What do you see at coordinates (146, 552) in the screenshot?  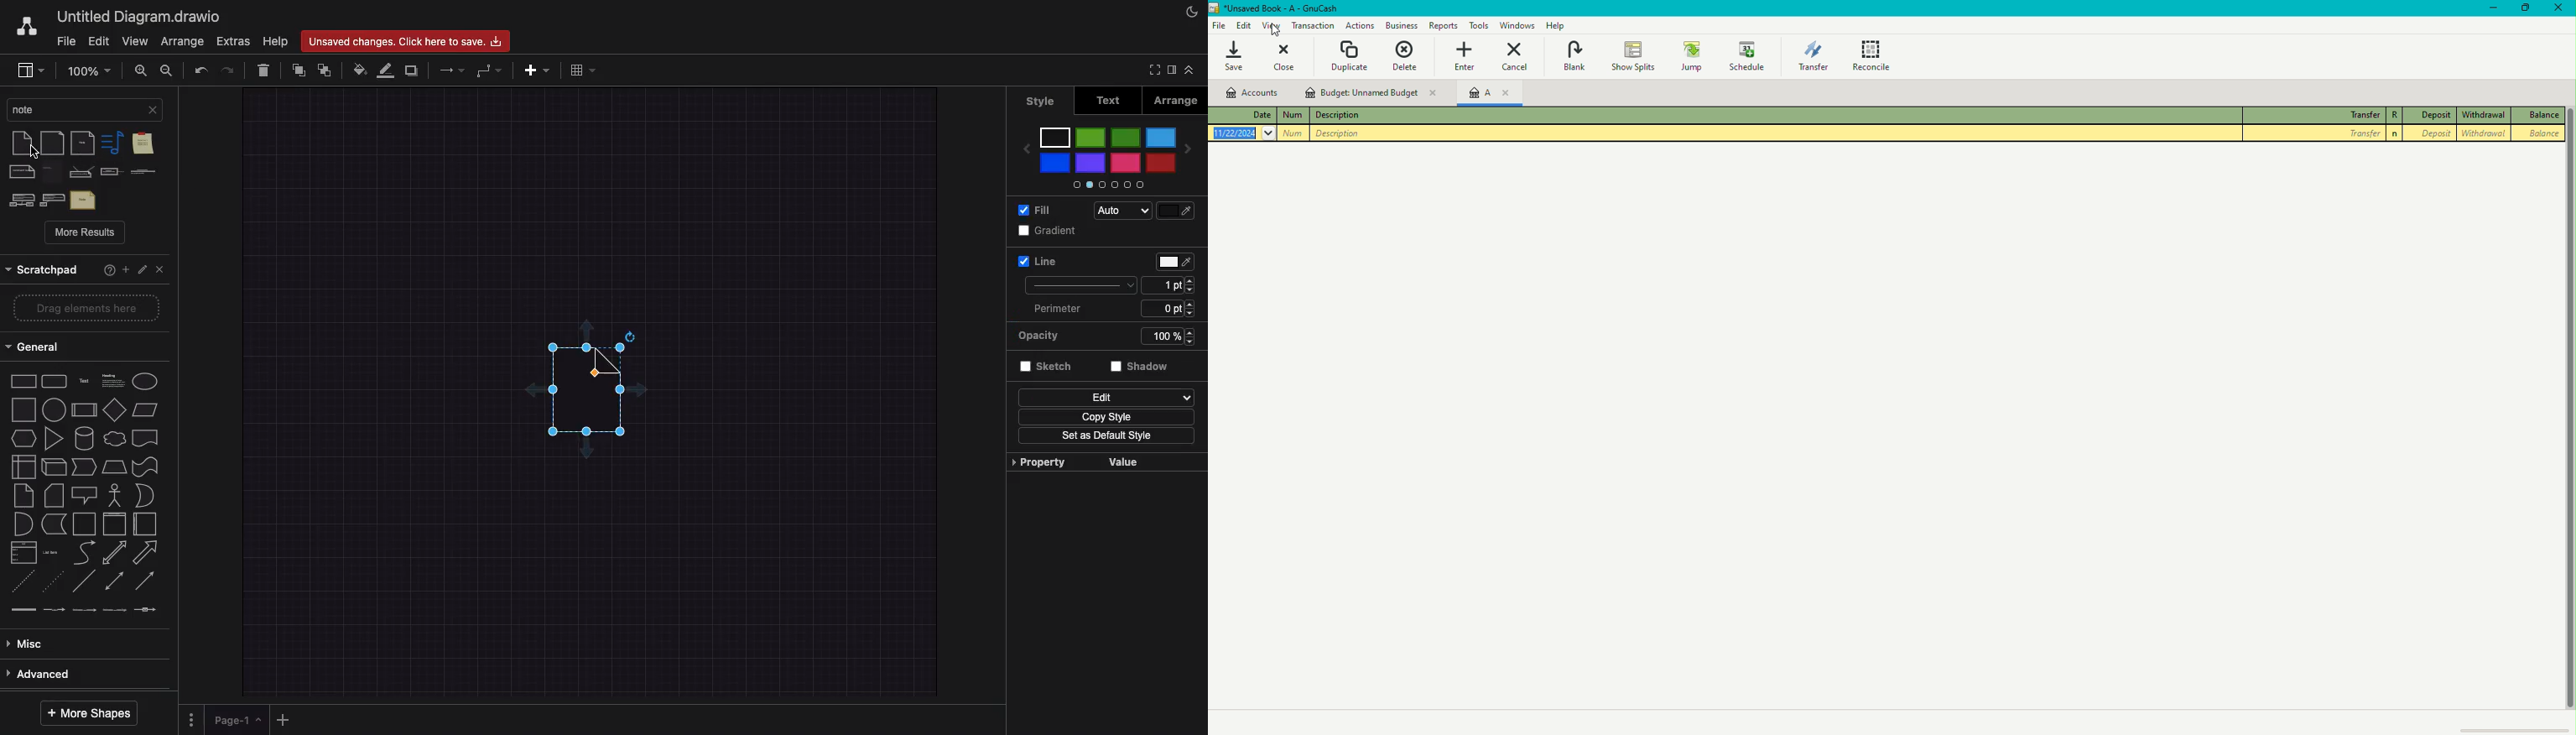 I see `arrow` at bounding box center [146, 552].